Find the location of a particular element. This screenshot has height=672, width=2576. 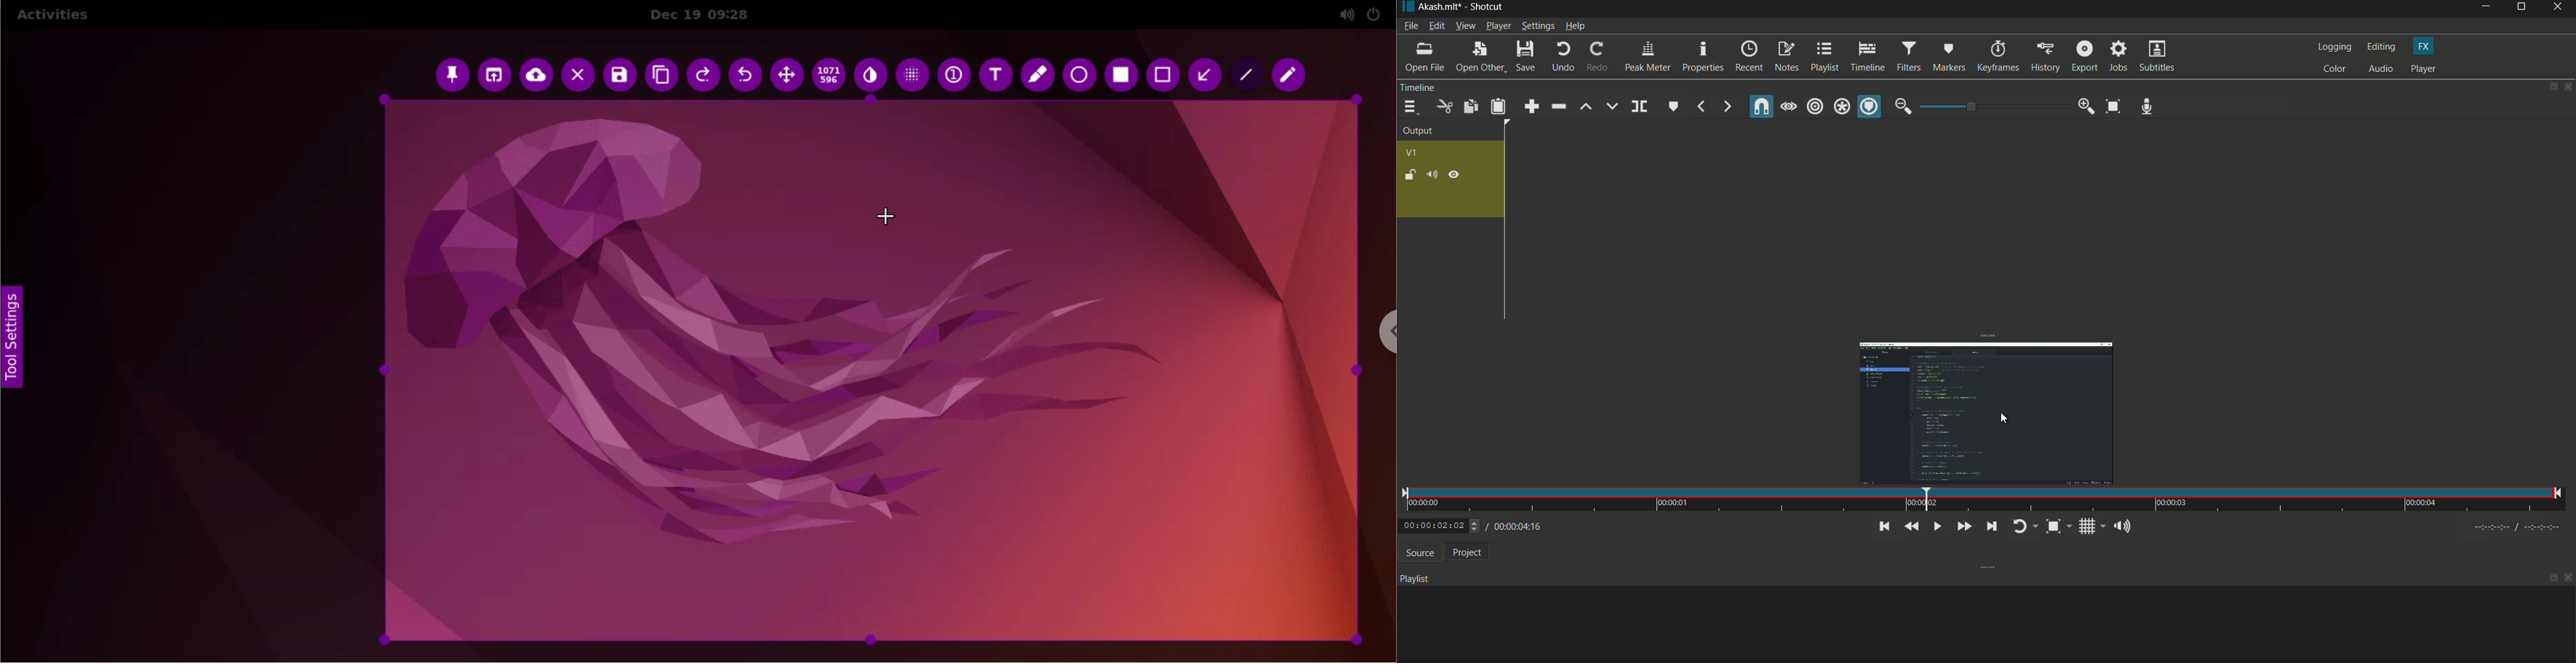

0:00:02:02  is located at coordinates (1440, 525).